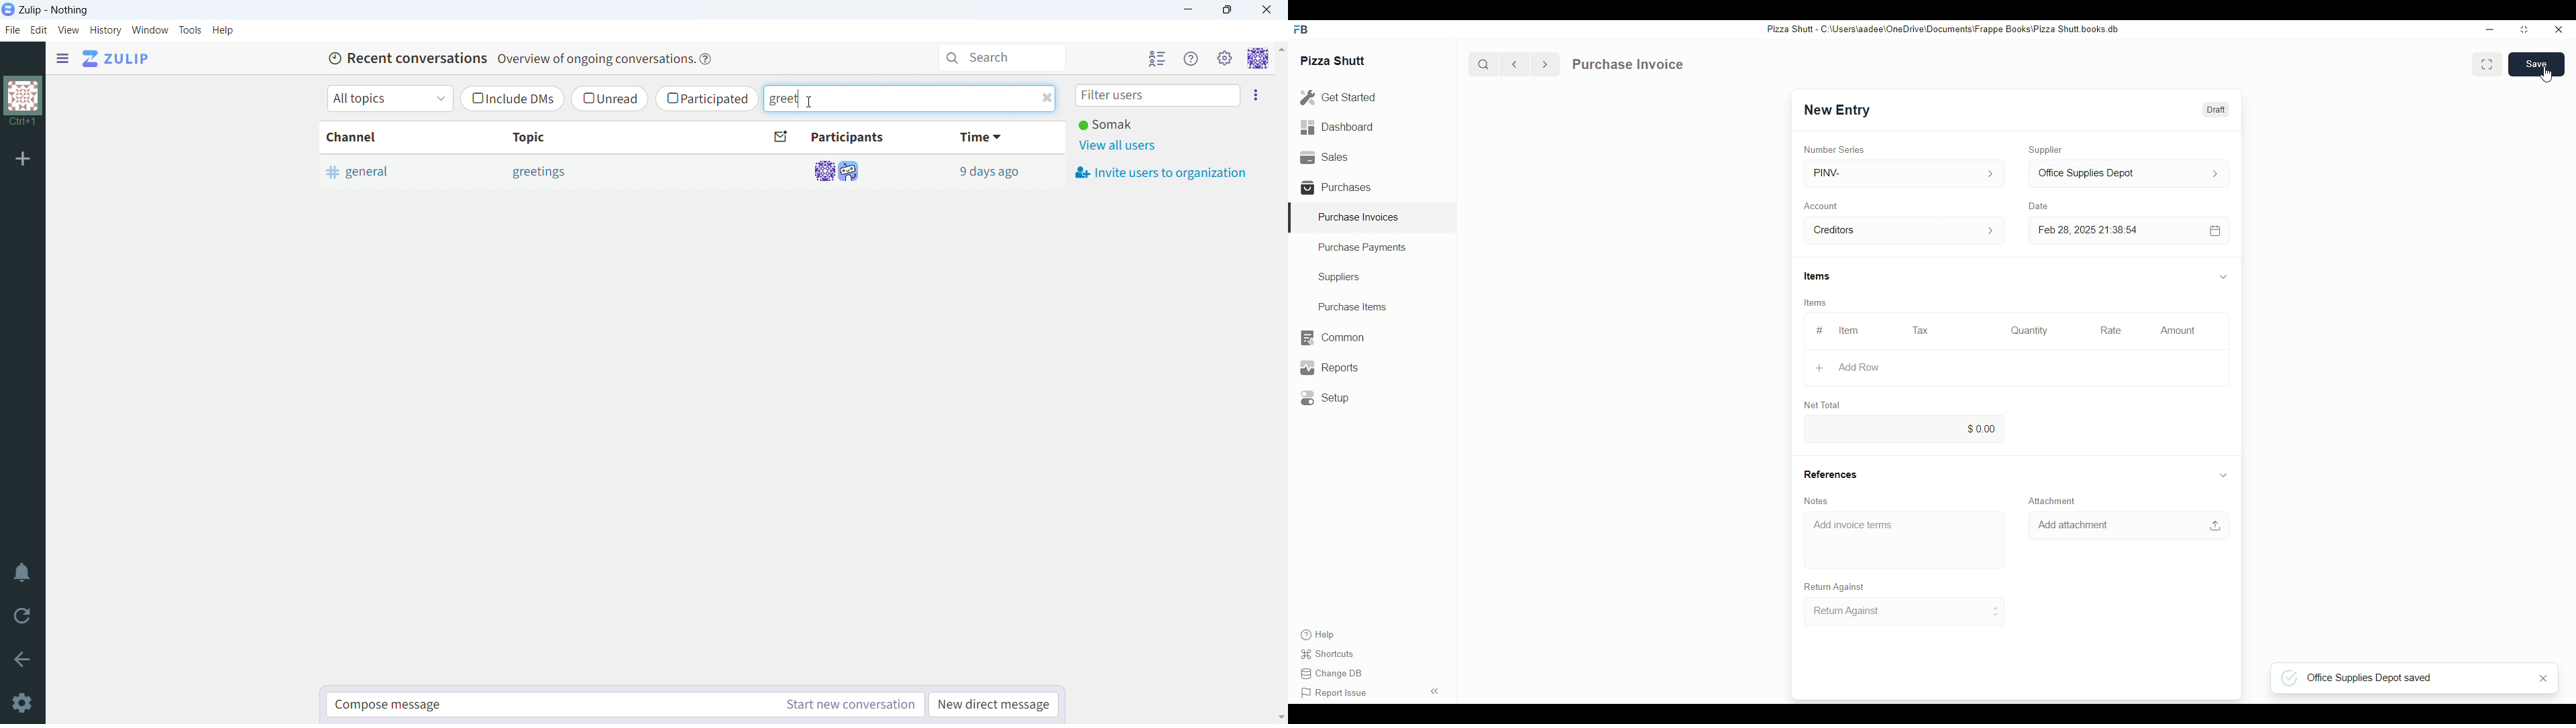 This screenshot has height=728, width=2576. What do you see at coordinates (994, 705) in the screenshot?
I see `new direct message` at bounding box center [994, 705].